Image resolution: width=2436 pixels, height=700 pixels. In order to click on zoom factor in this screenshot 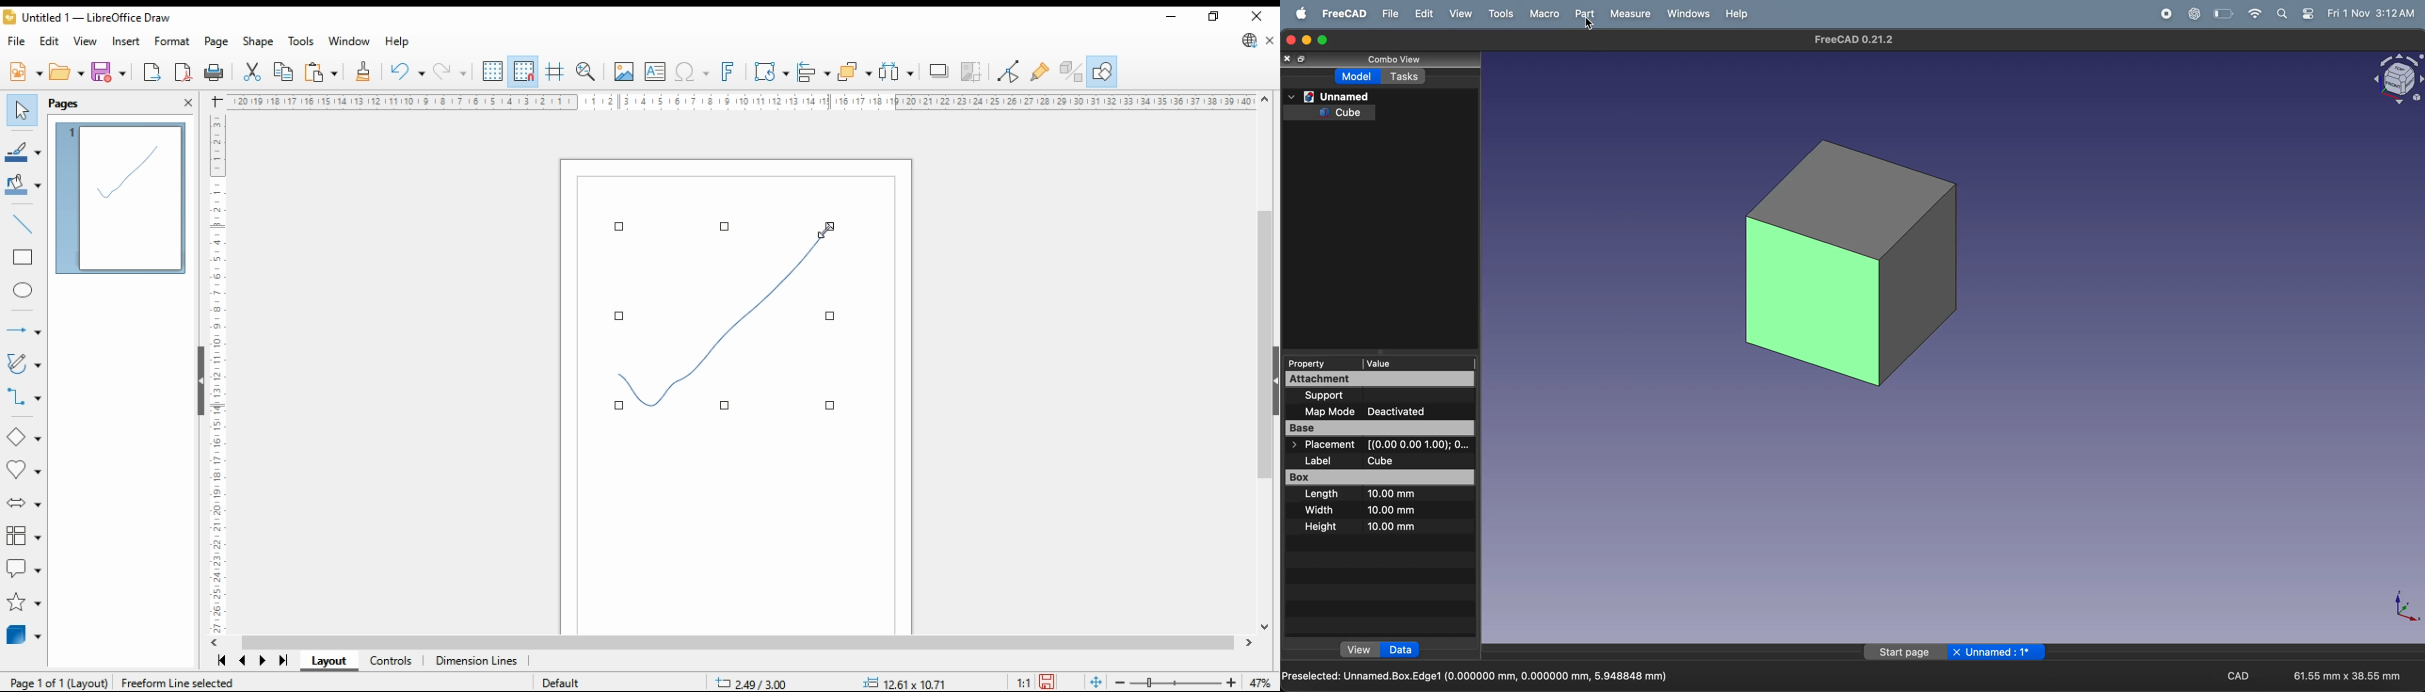, I will do `click(1260, 683)`.